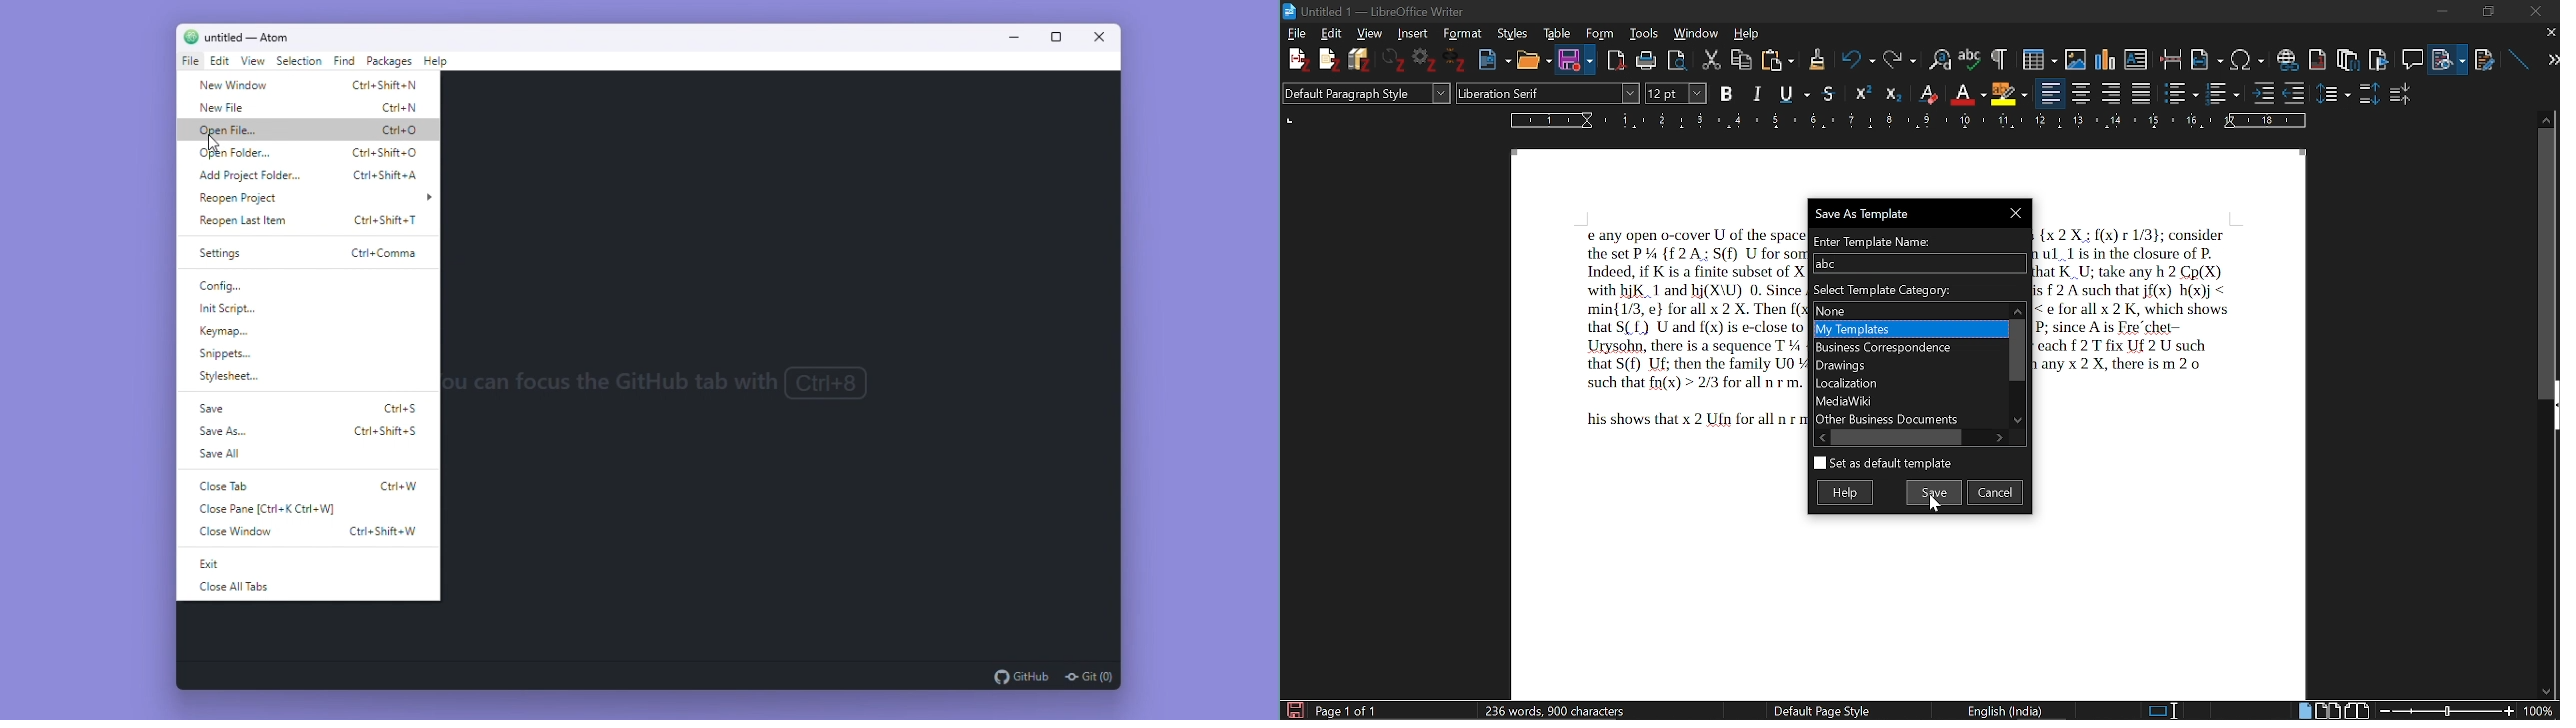 This screenshot has height=728, width=2576. Describe the element at coordinates (2032, 57) in the screenshot. I see `Insert table` at that location.